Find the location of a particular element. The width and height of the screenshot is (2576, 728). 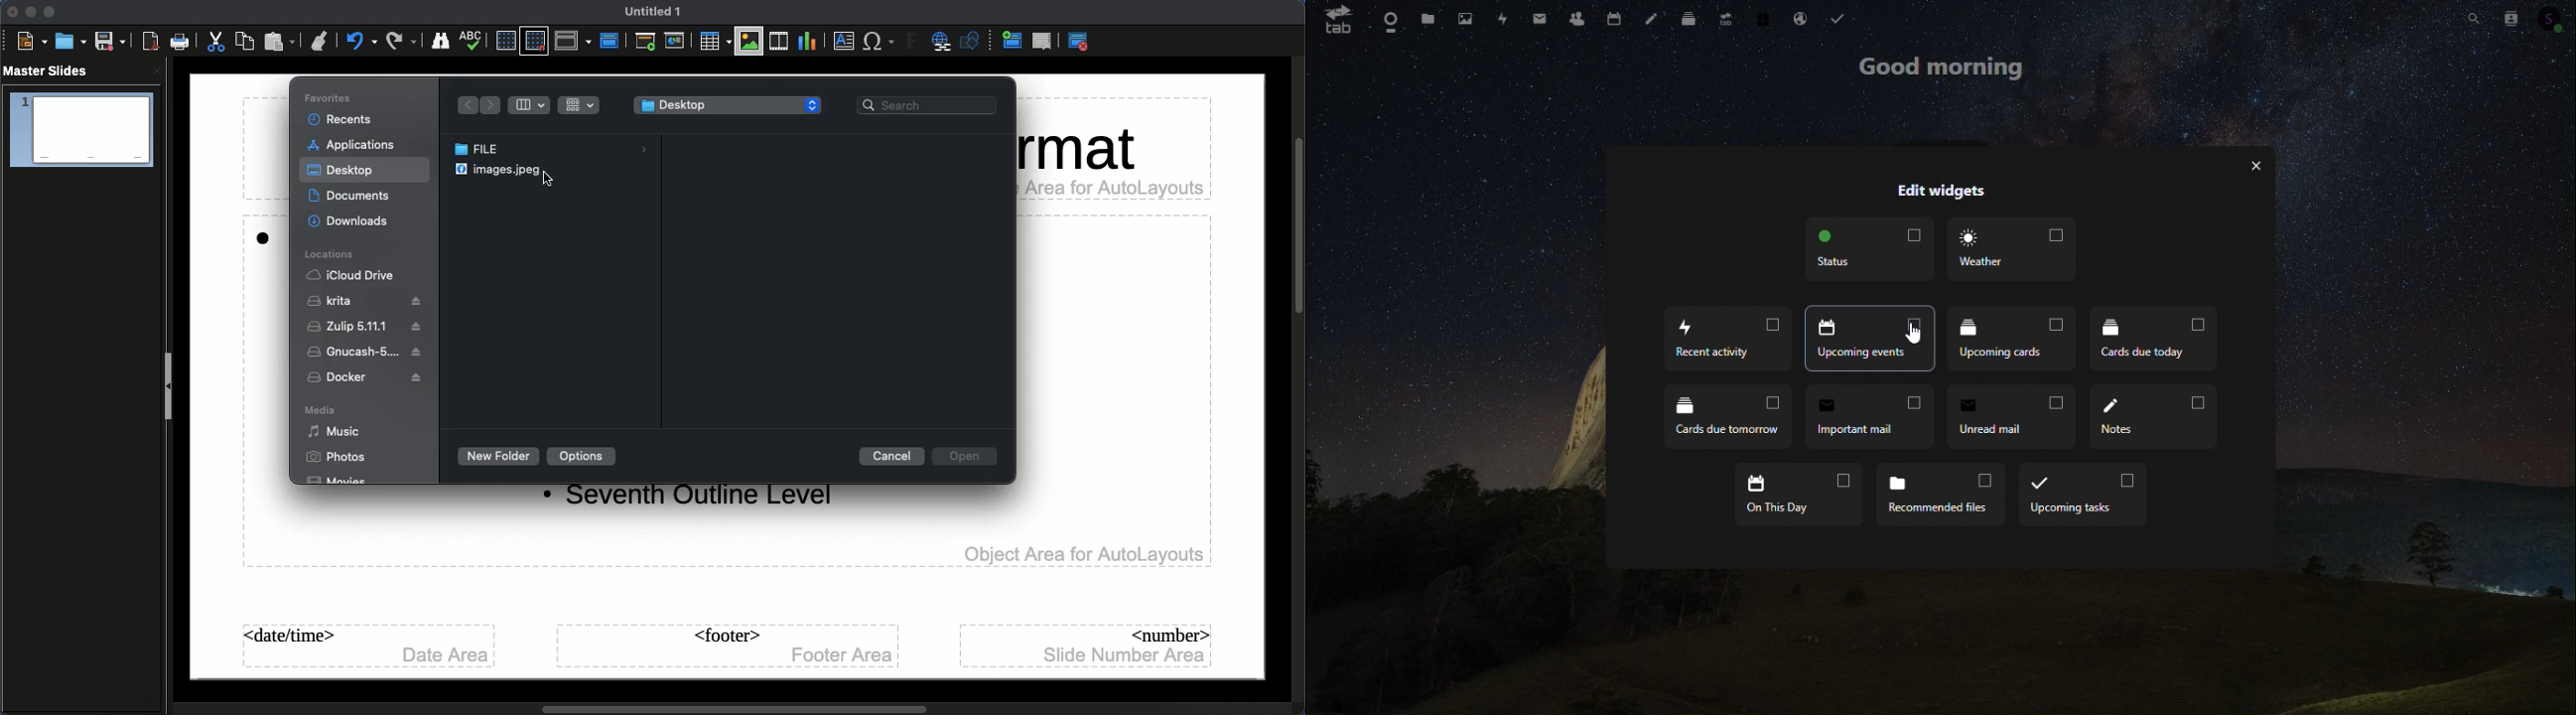

Table is located at coordinates (716, 42).